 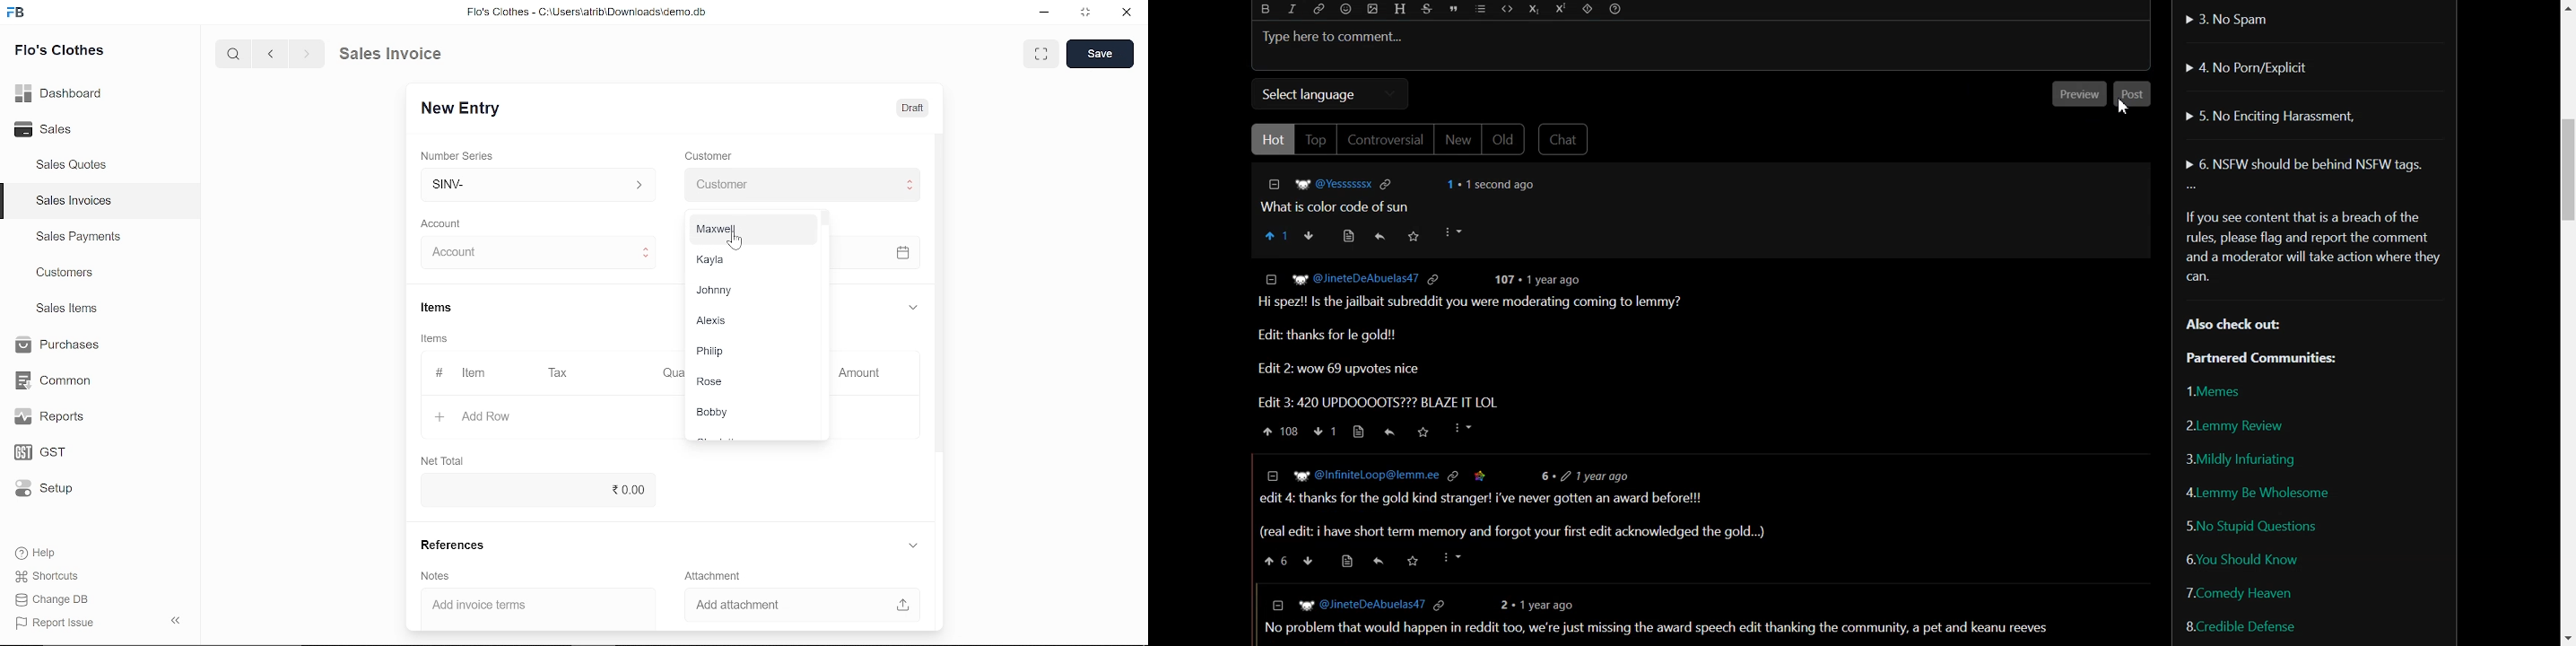 I want to click on open calender, so click(x=902, y=252).